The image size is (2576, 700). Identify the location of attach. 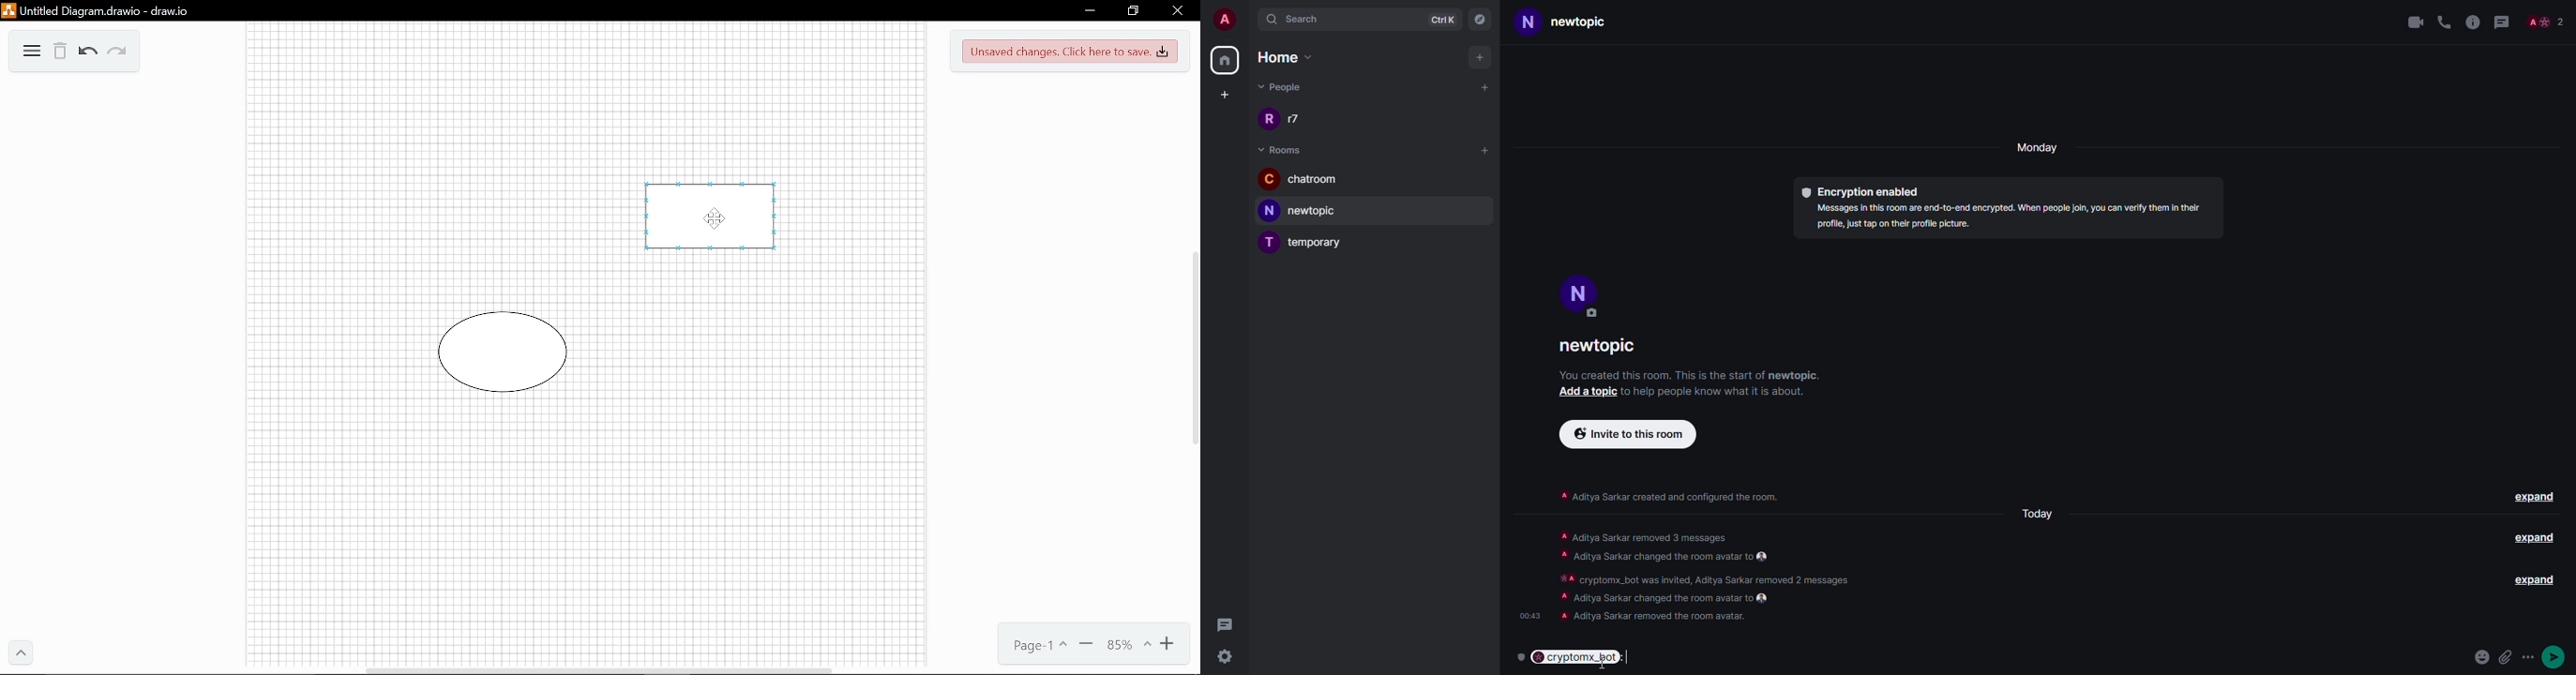
(2517, 657).